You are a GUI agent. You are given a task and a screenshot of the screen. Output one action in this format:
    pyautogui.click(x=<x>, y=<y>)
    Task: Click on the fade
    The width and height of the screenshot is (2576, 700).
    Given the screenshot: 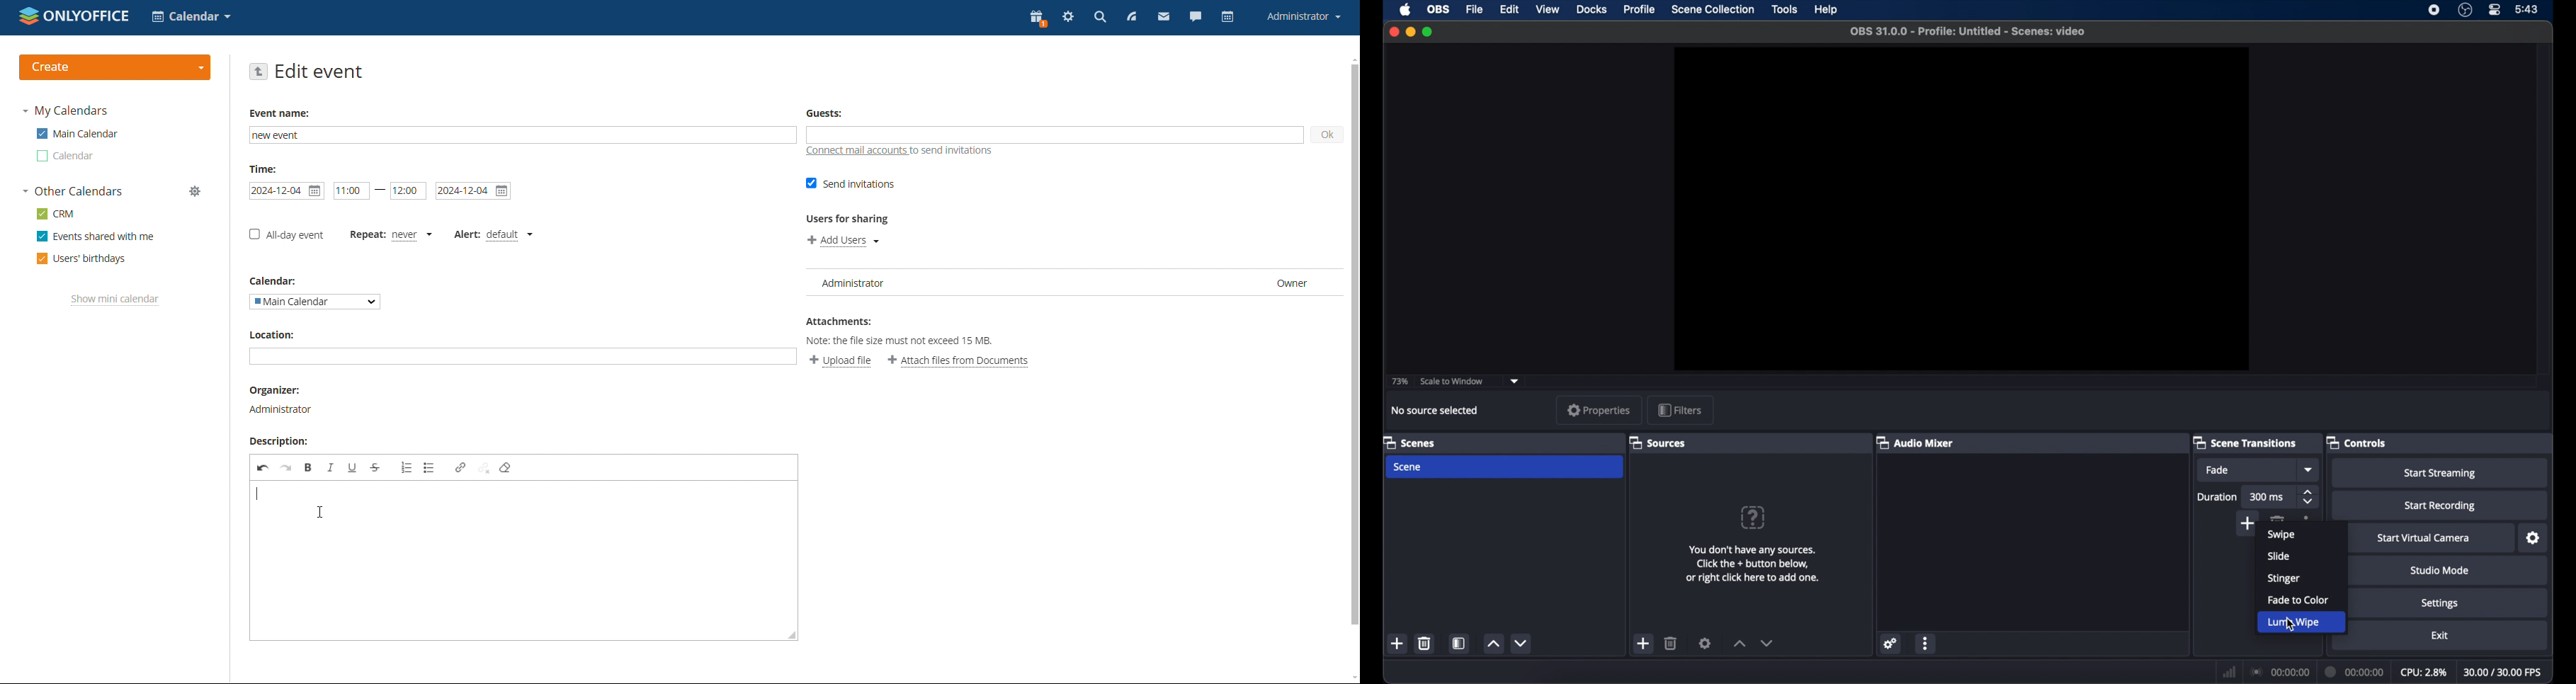 What is the action you would take?
    pyautogui.click(x=2218, y=470)
    